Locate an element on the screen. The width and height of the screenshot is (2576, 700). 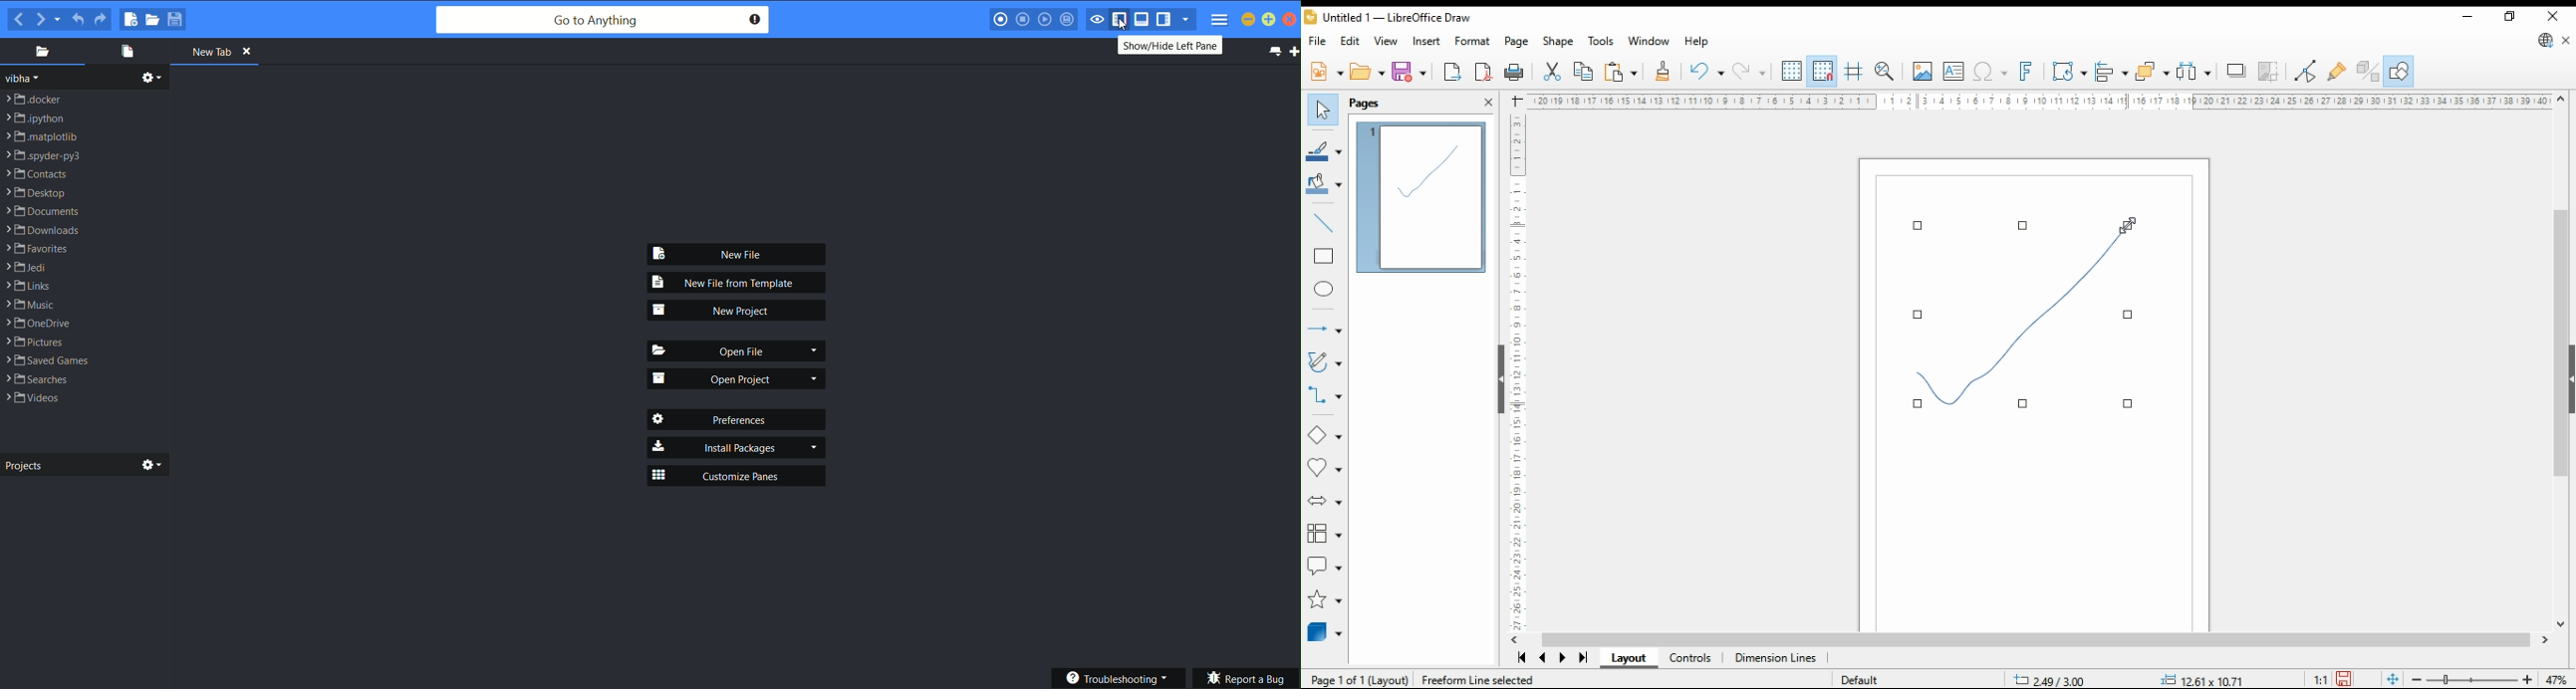
update libre office is located at coordinates (2544, 40).